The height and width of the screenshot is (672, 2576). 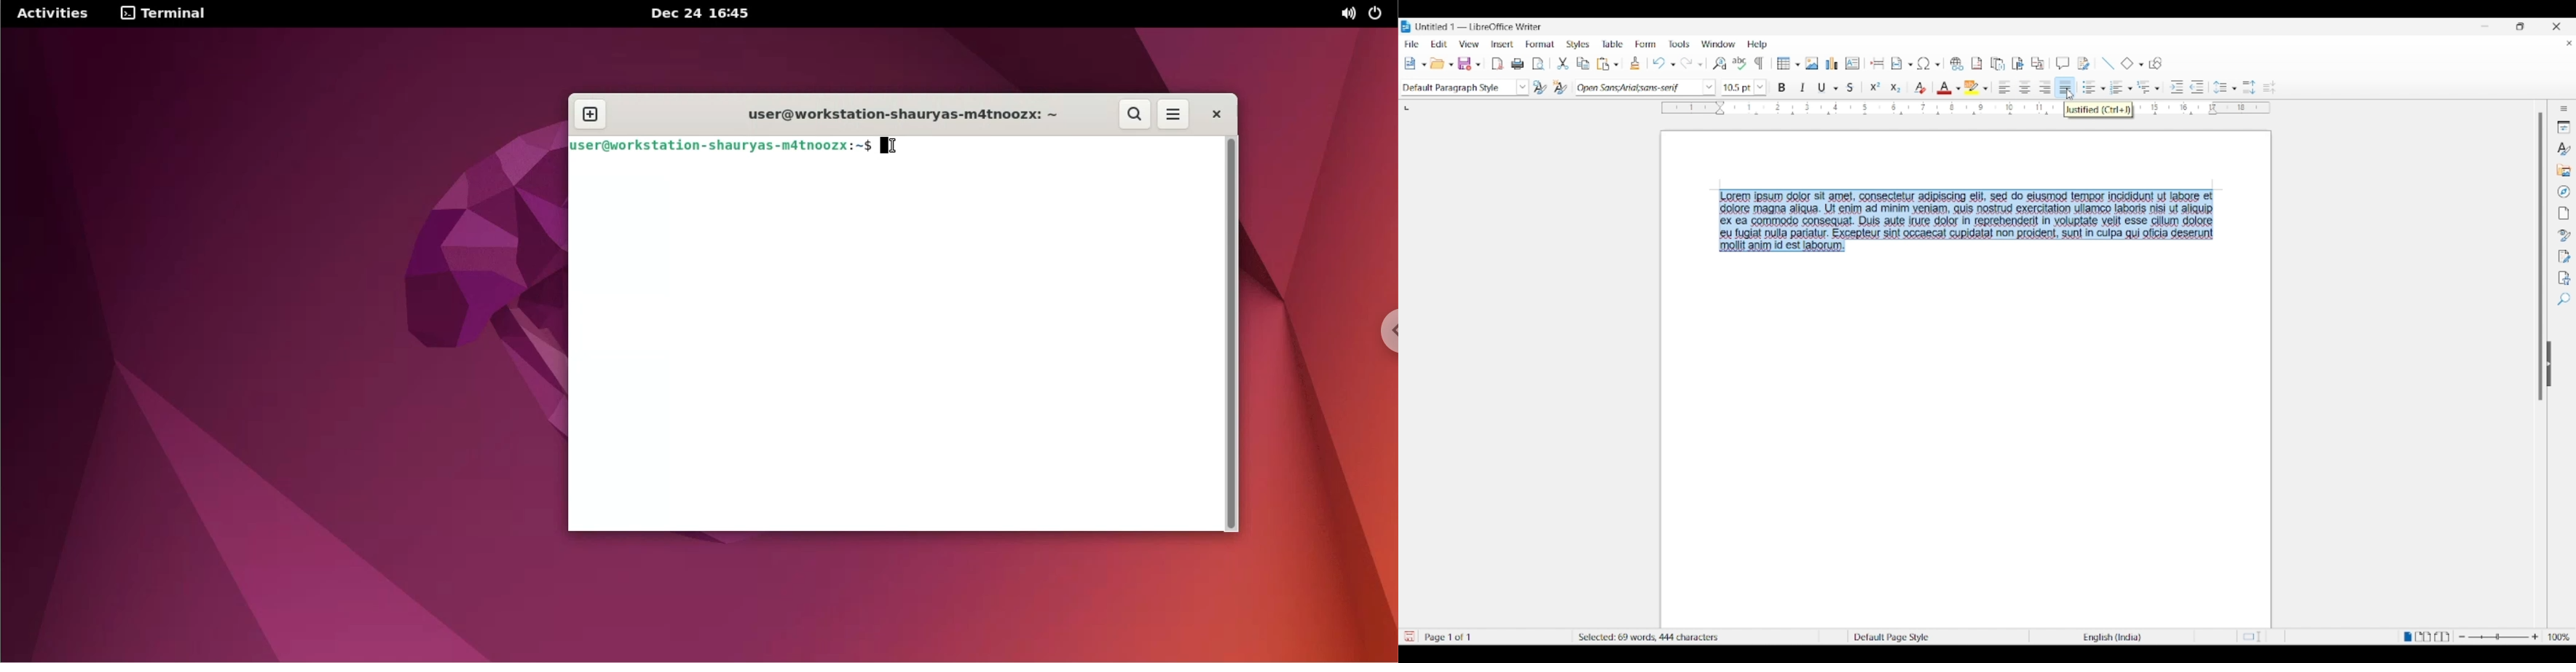 I want to click on Undo specific action, so click(x=1673, y=64).